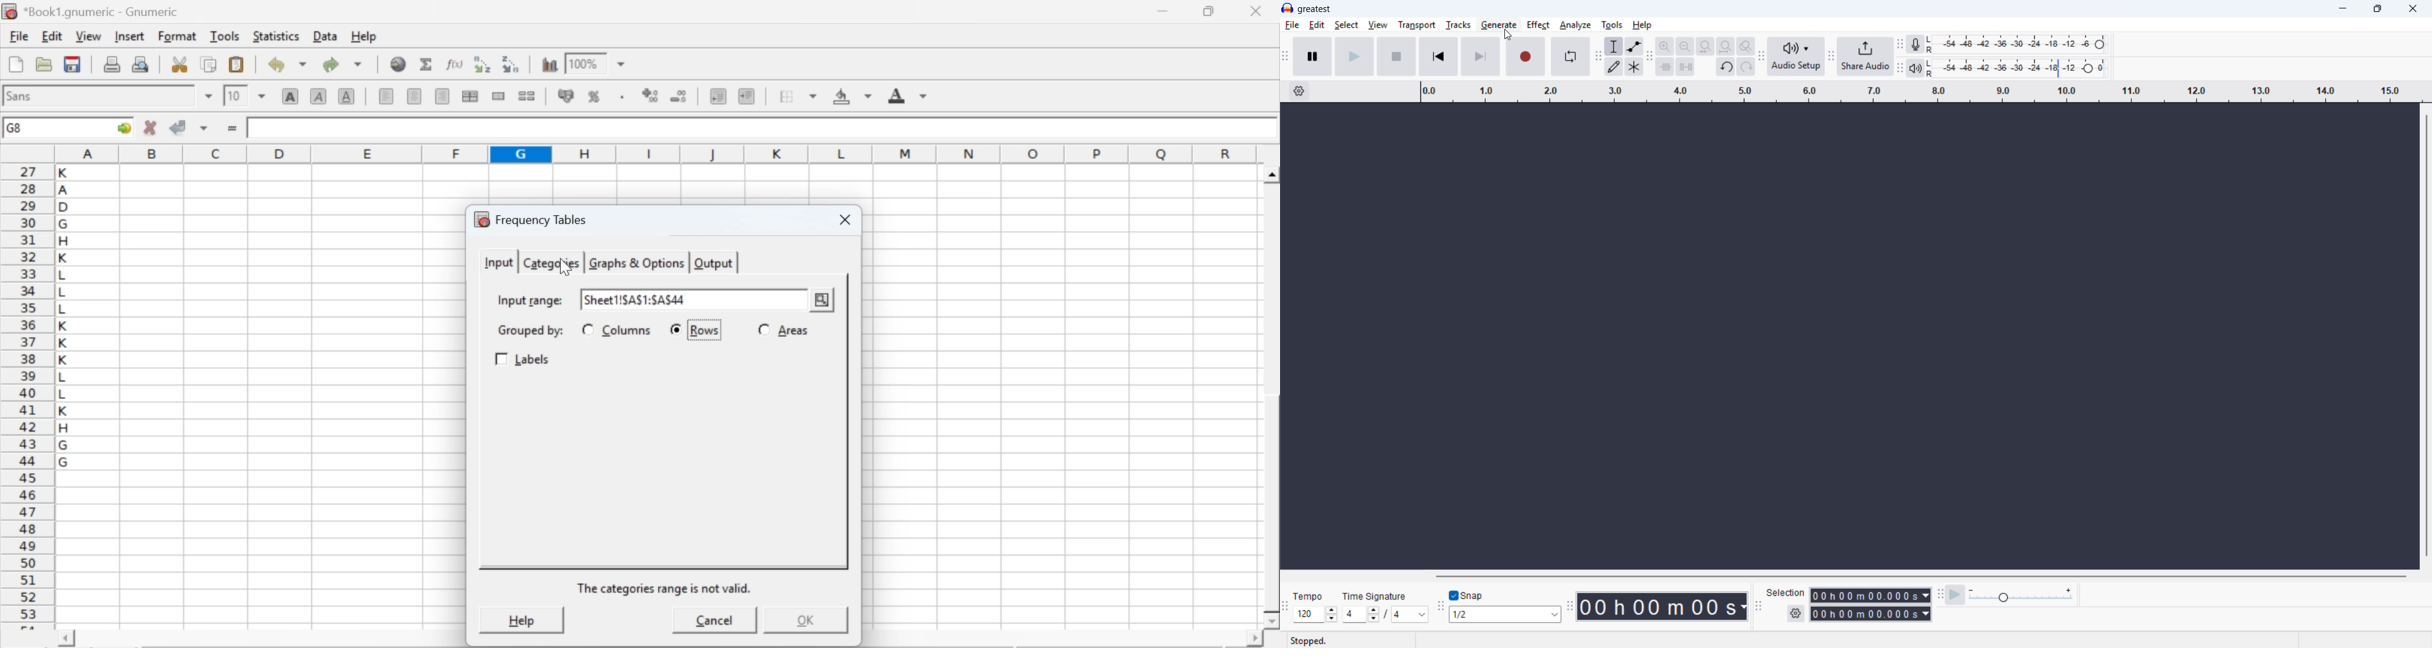 The height and width of the screenshot is (672, 2436). Describe the element at coordinates (799, 96) in the screenshot. I see `borders` at that location.